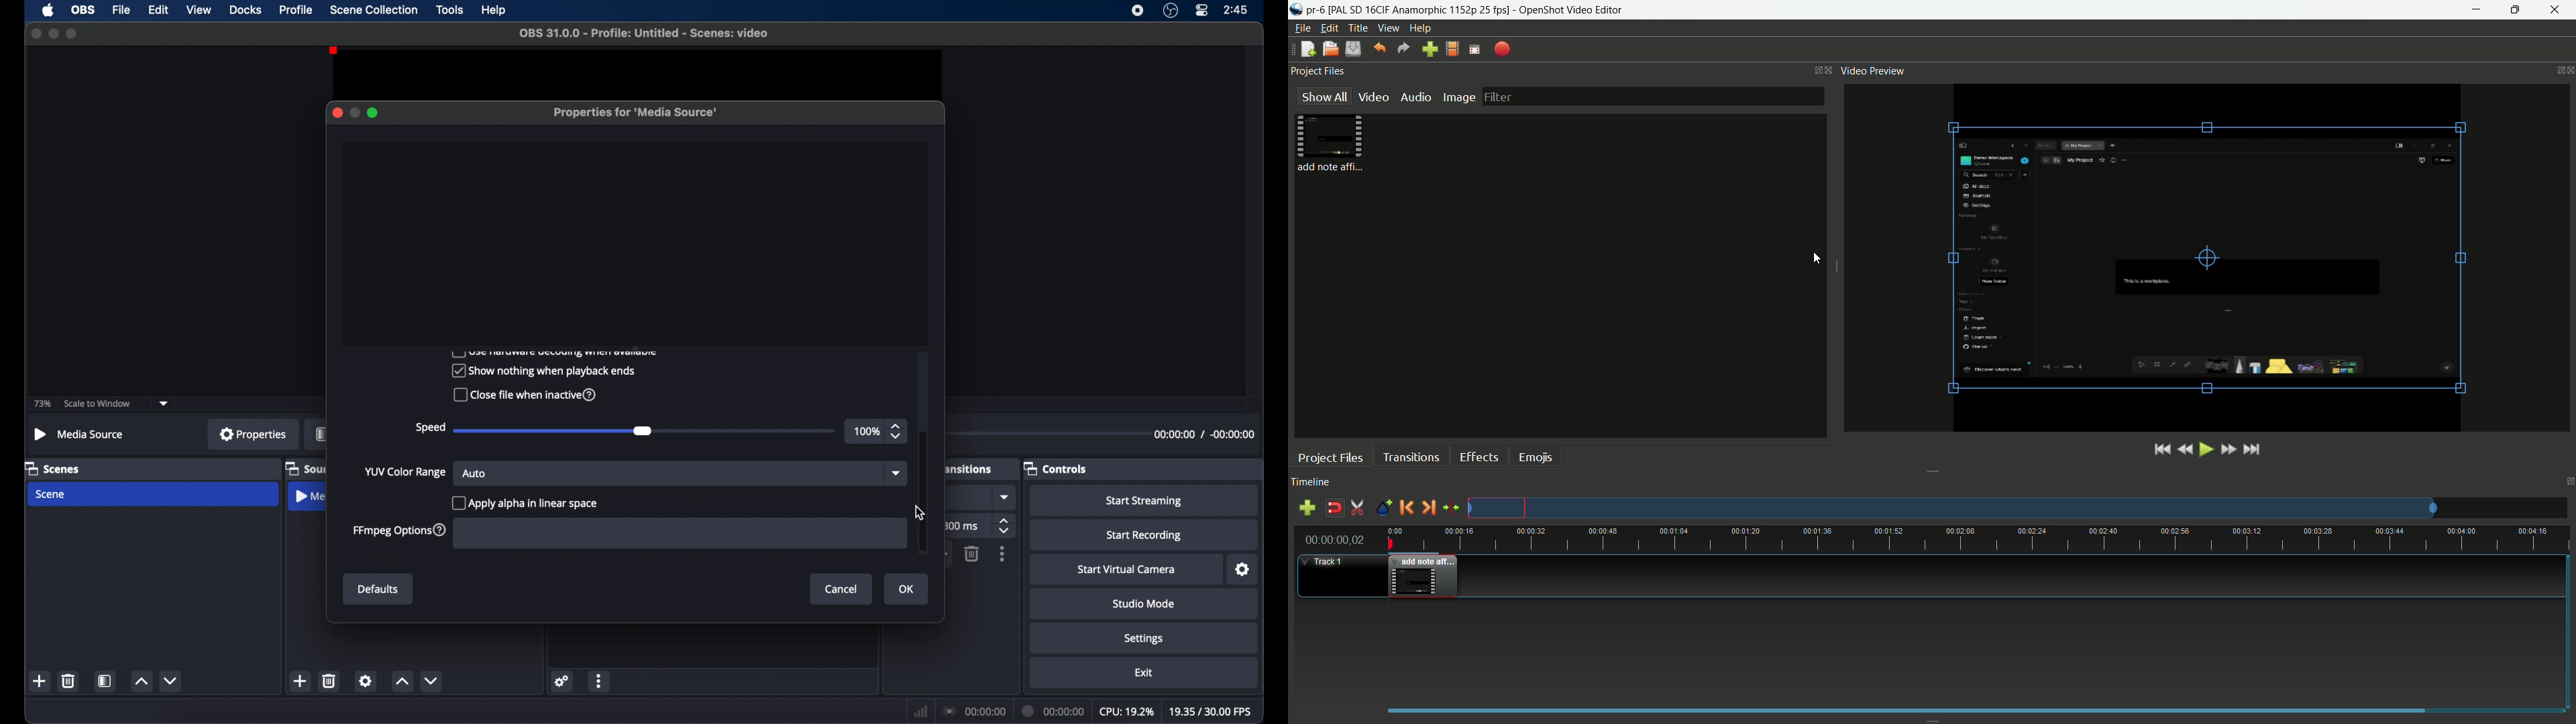 The width and height of the screenshot is (2576, 728). What do you see at coordinates (366, 680) in the screenshot?
I see `settings` at bounding box center [366, 680].